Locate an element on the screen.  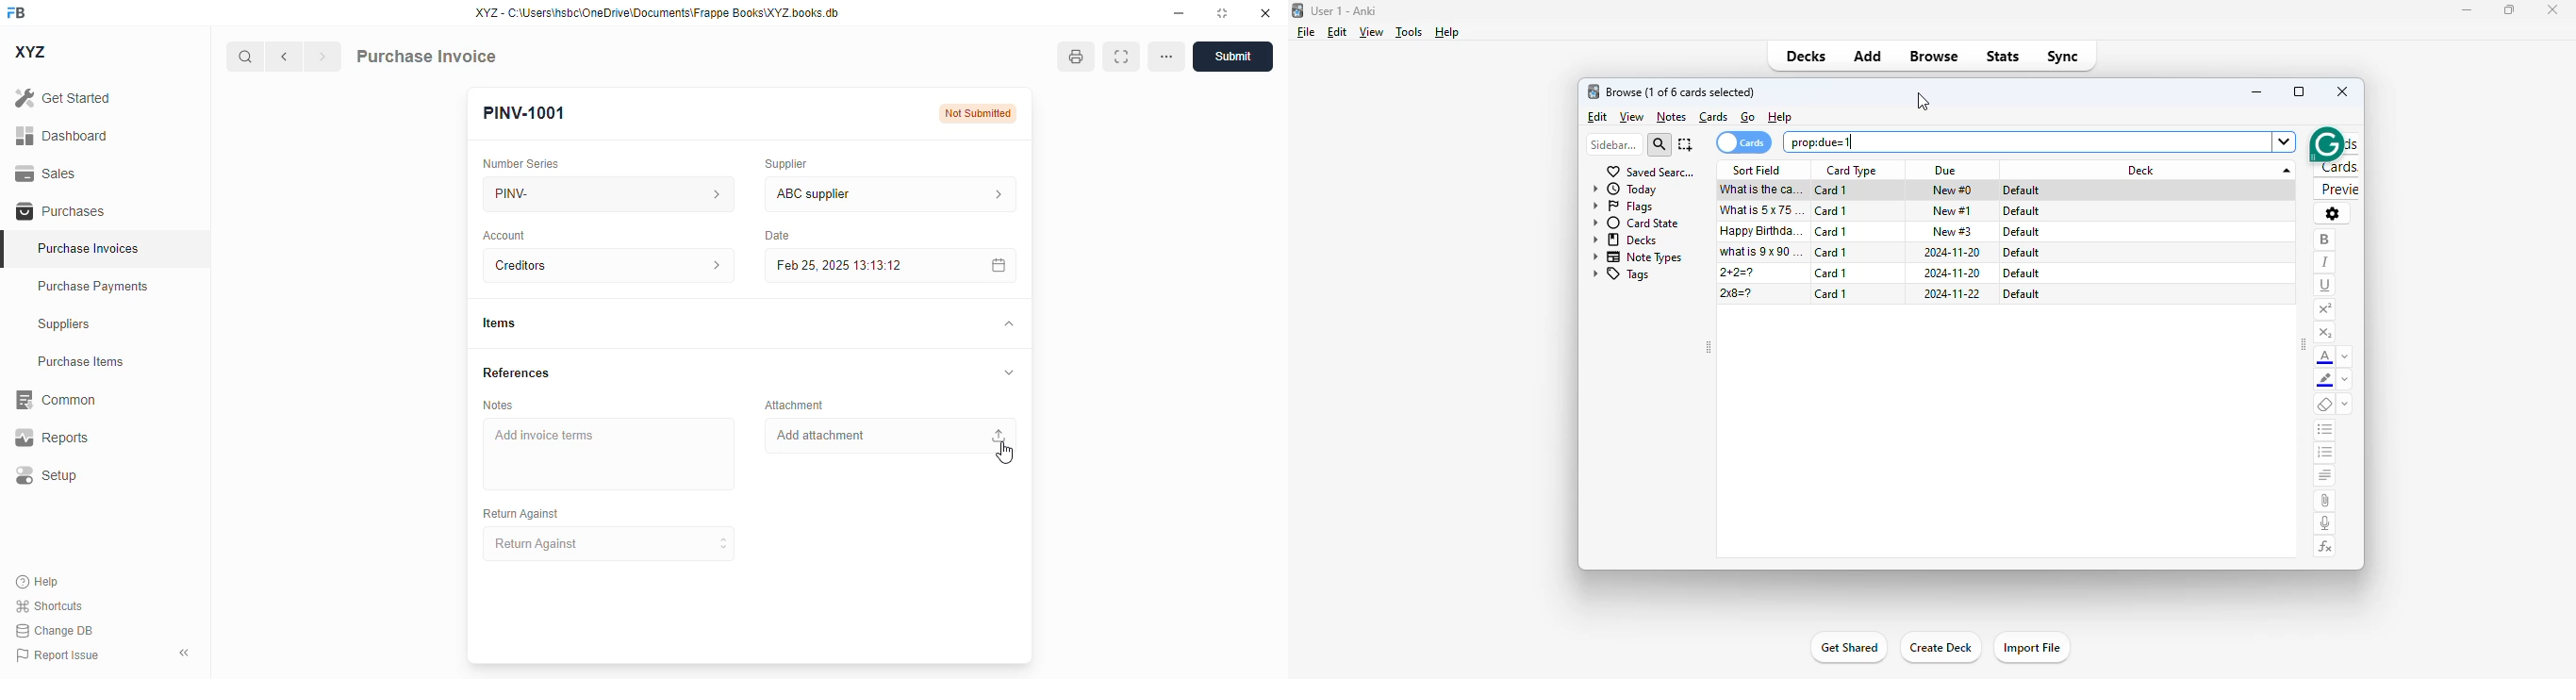
unordered list is located at coordinates (2325, 431).